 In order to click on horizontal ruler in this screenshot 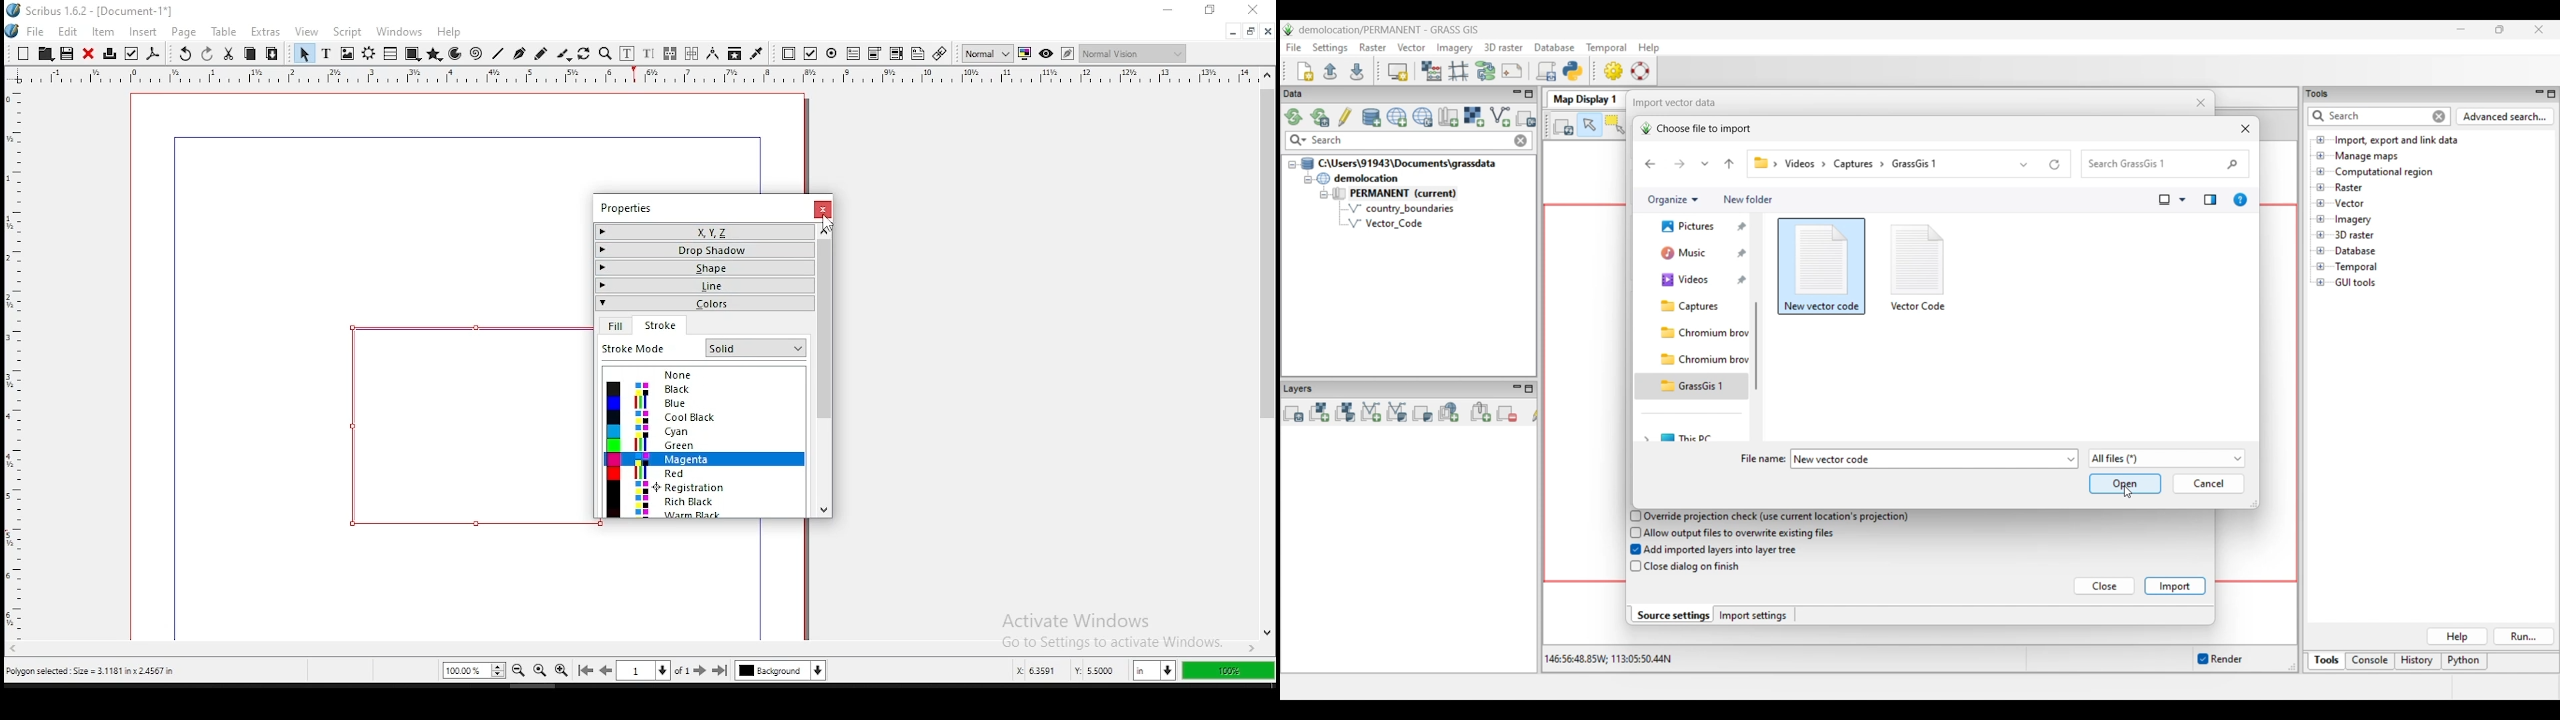, I will do `click(14, 355)`.